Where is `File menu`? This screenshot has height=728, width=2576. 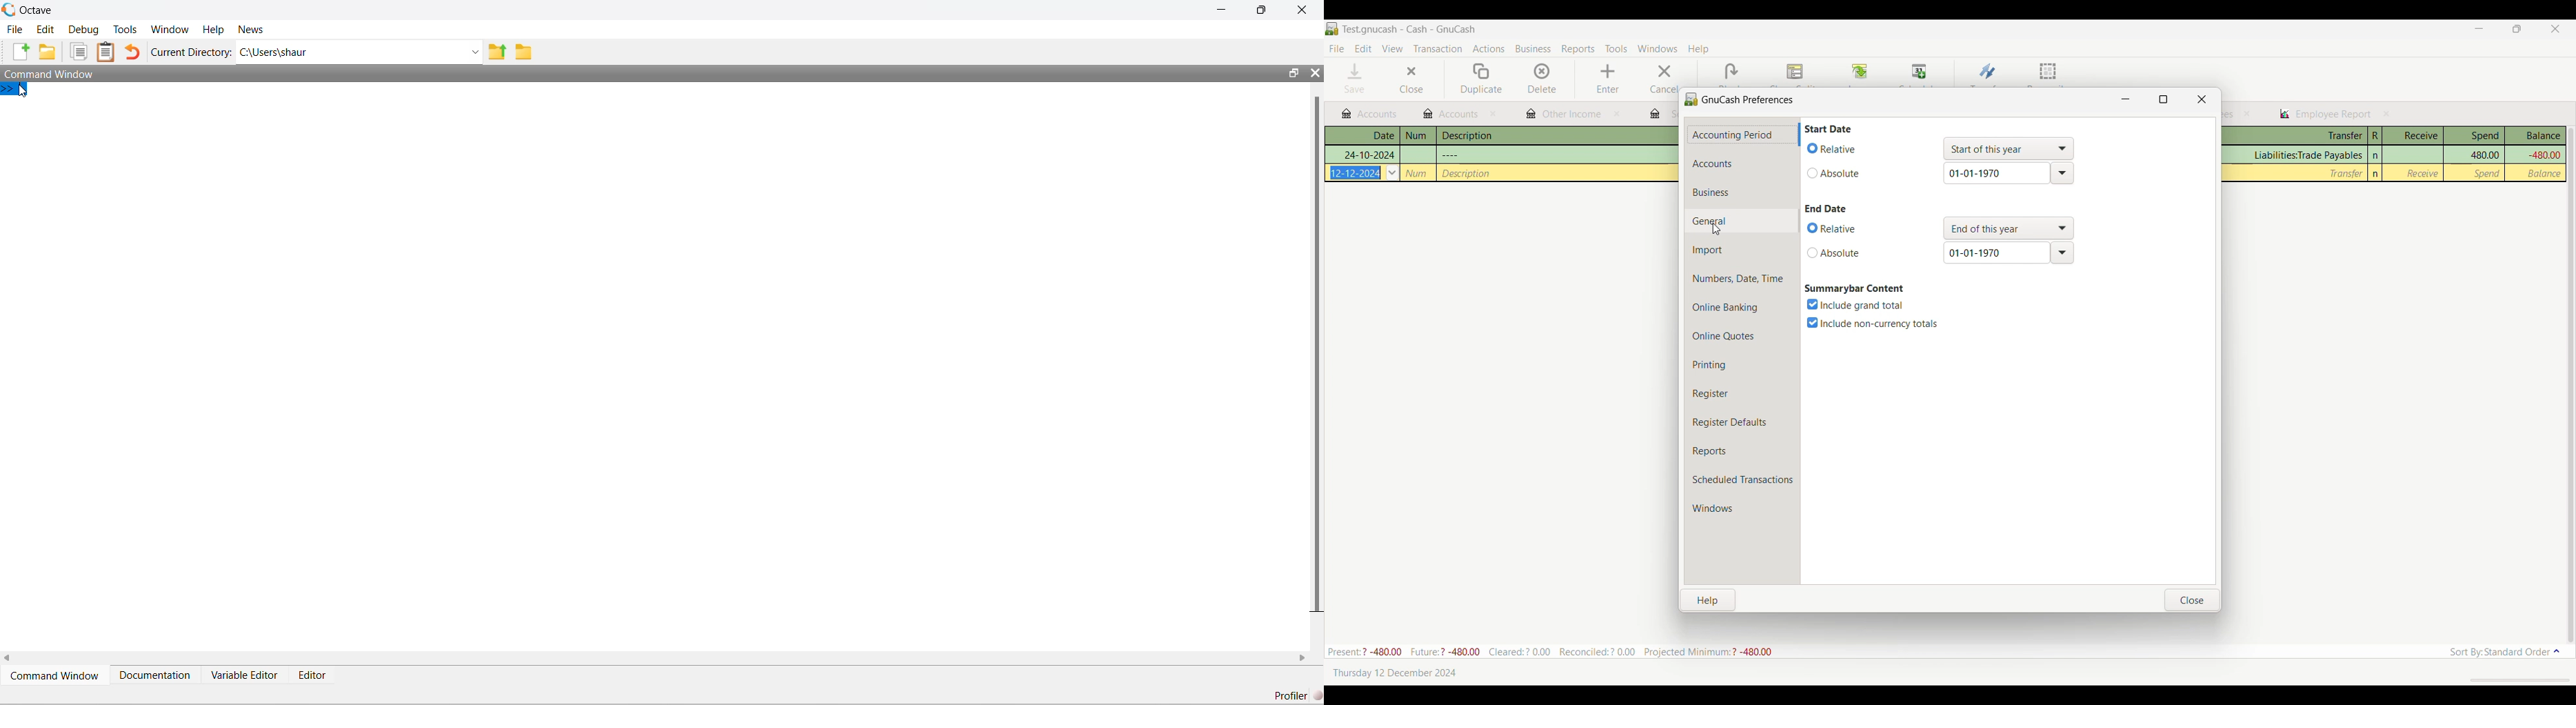 File menu is located at coordinates (1336, 49).